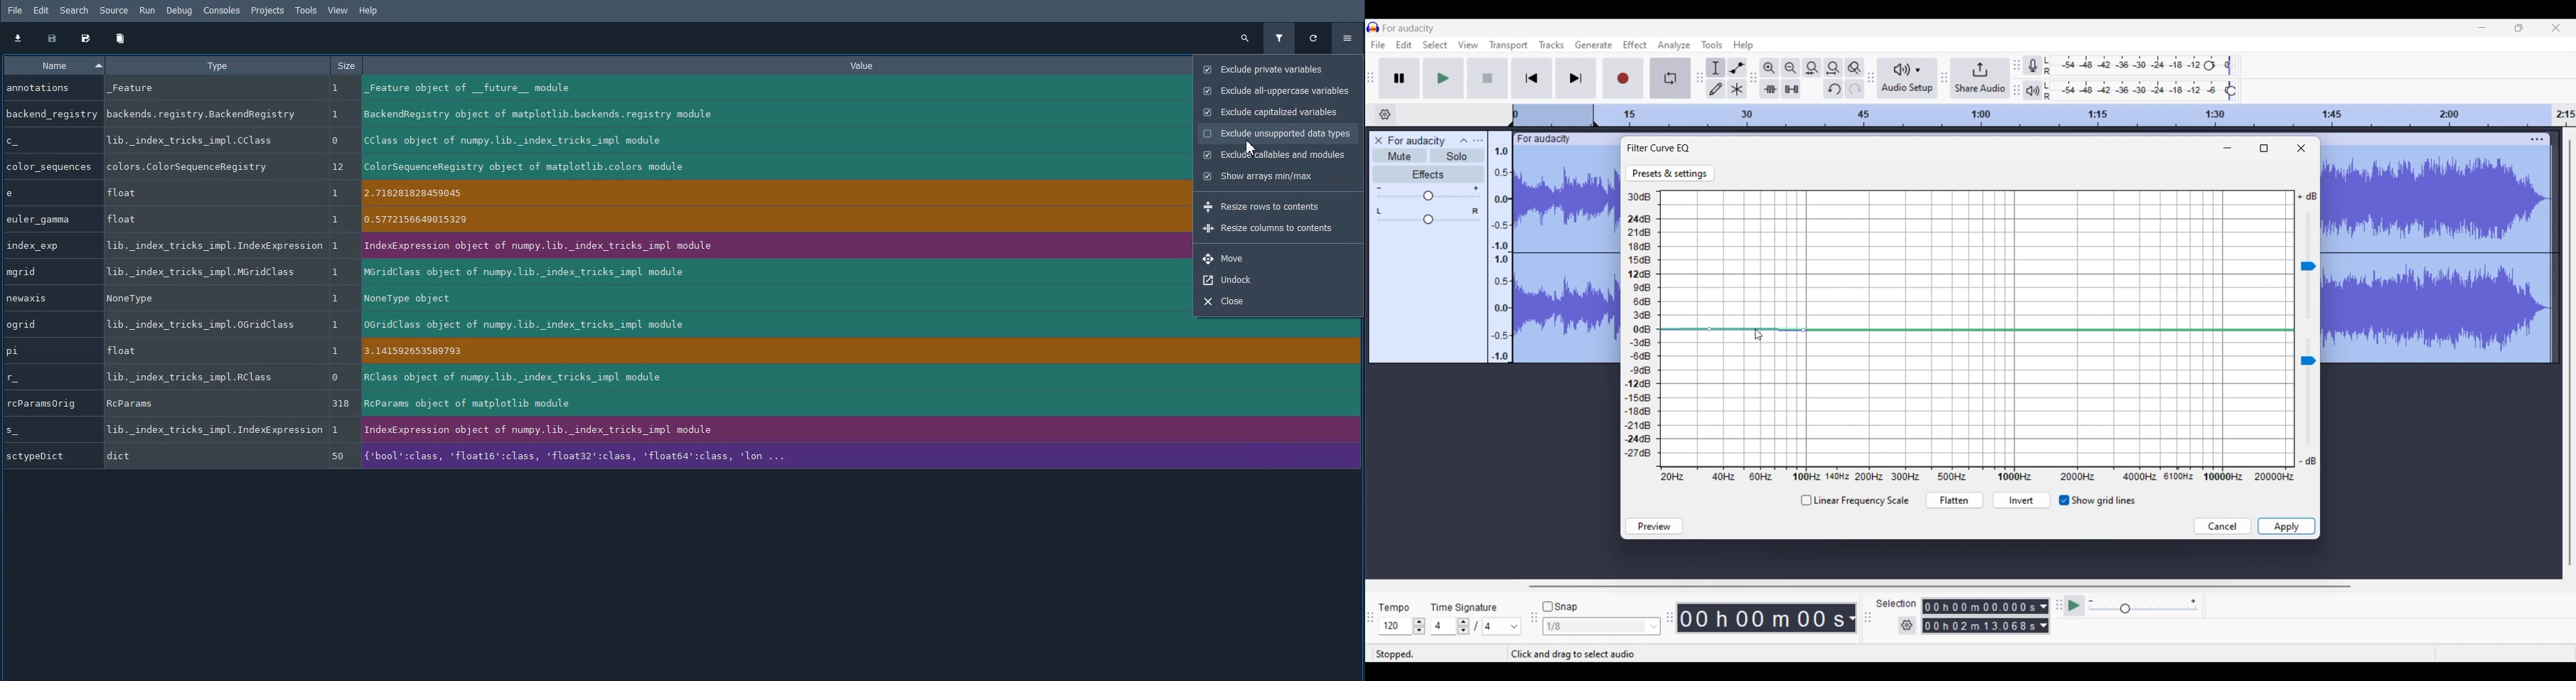 The image size is (2576, 700). I want to click on Silence audio selection, so click(1791, 89).